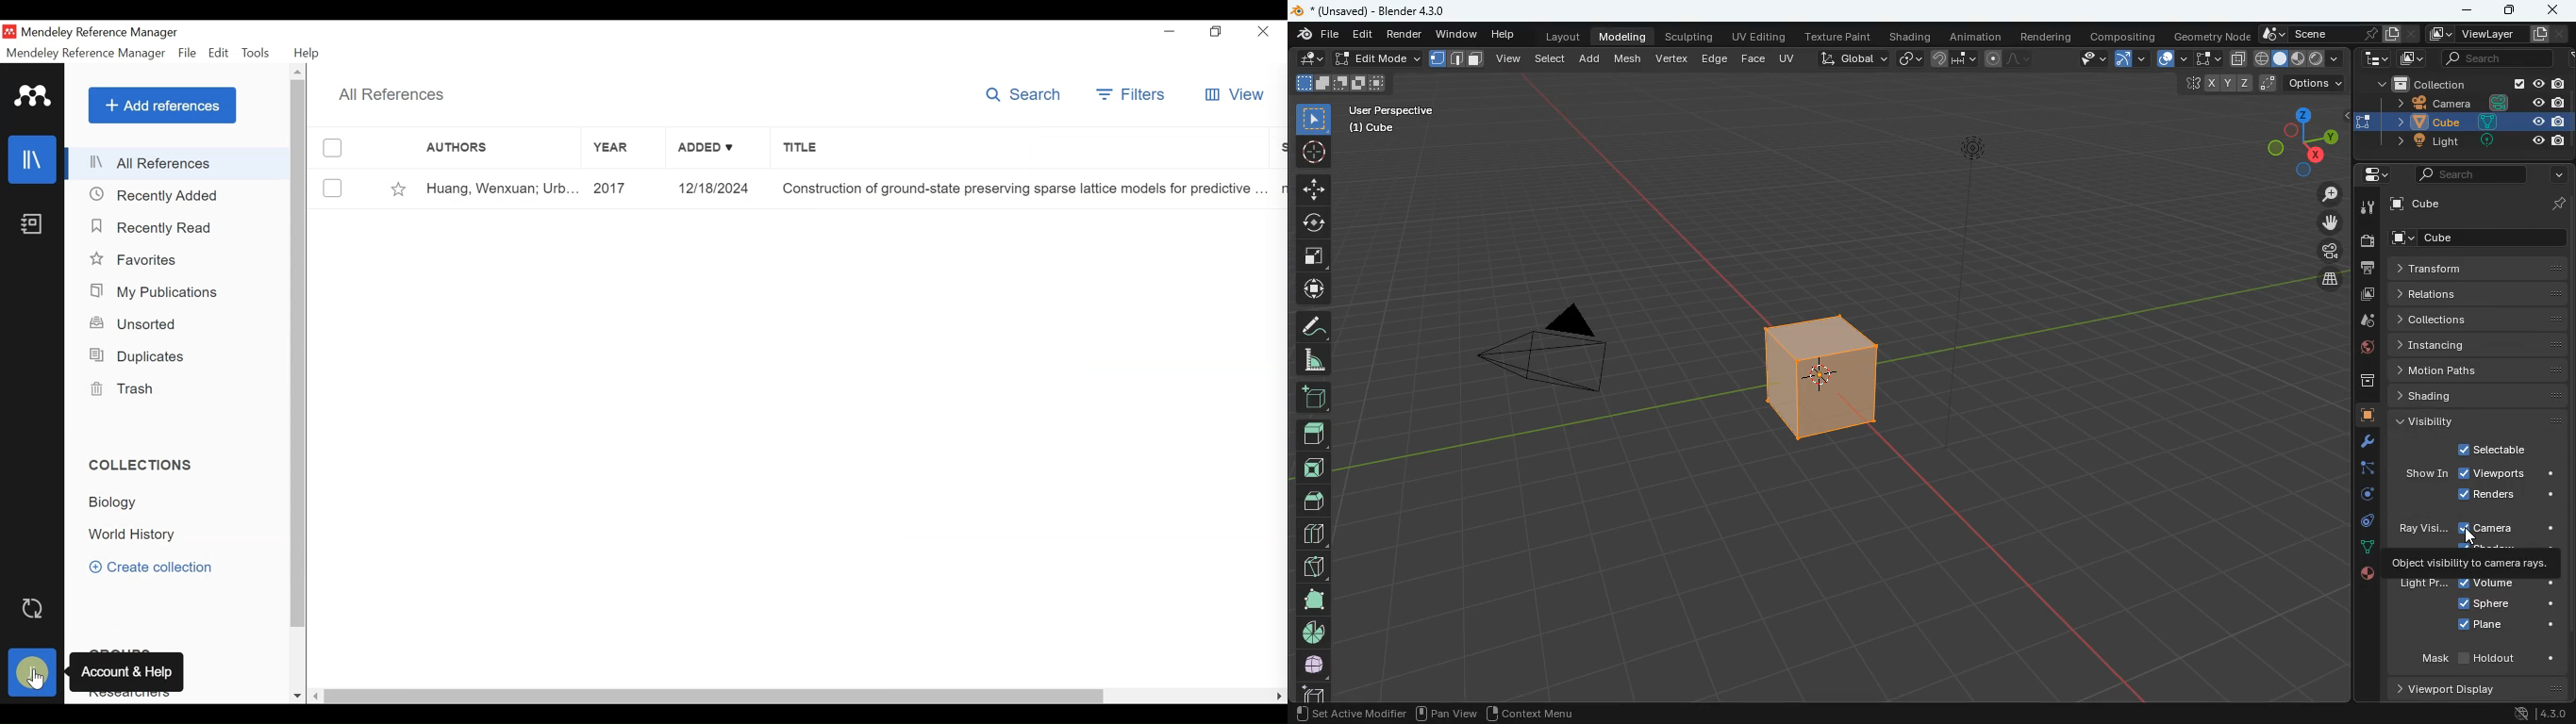  What do you see at coordinates (1552, 353) in the screenshot?
I see `camera` at bounding box center [1552, 353].